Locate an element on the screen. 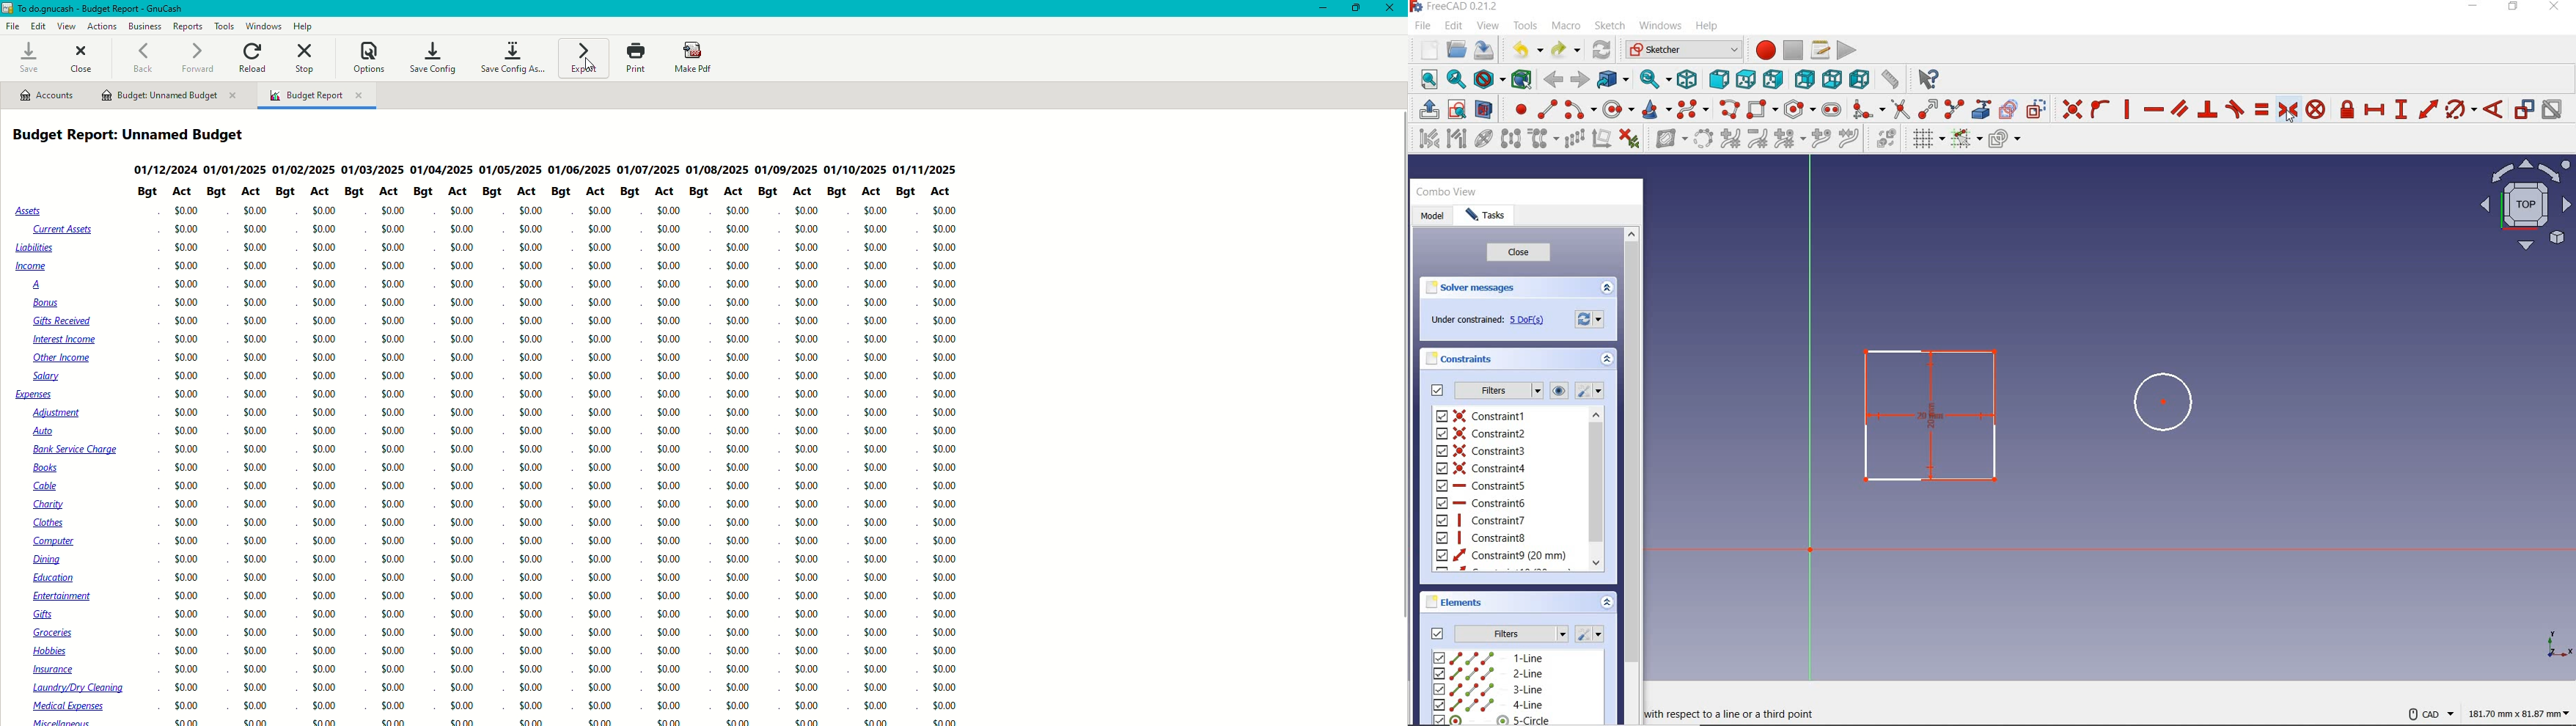 The image size is (2576, 728). $0.00 is located at coordinates (532, 450).